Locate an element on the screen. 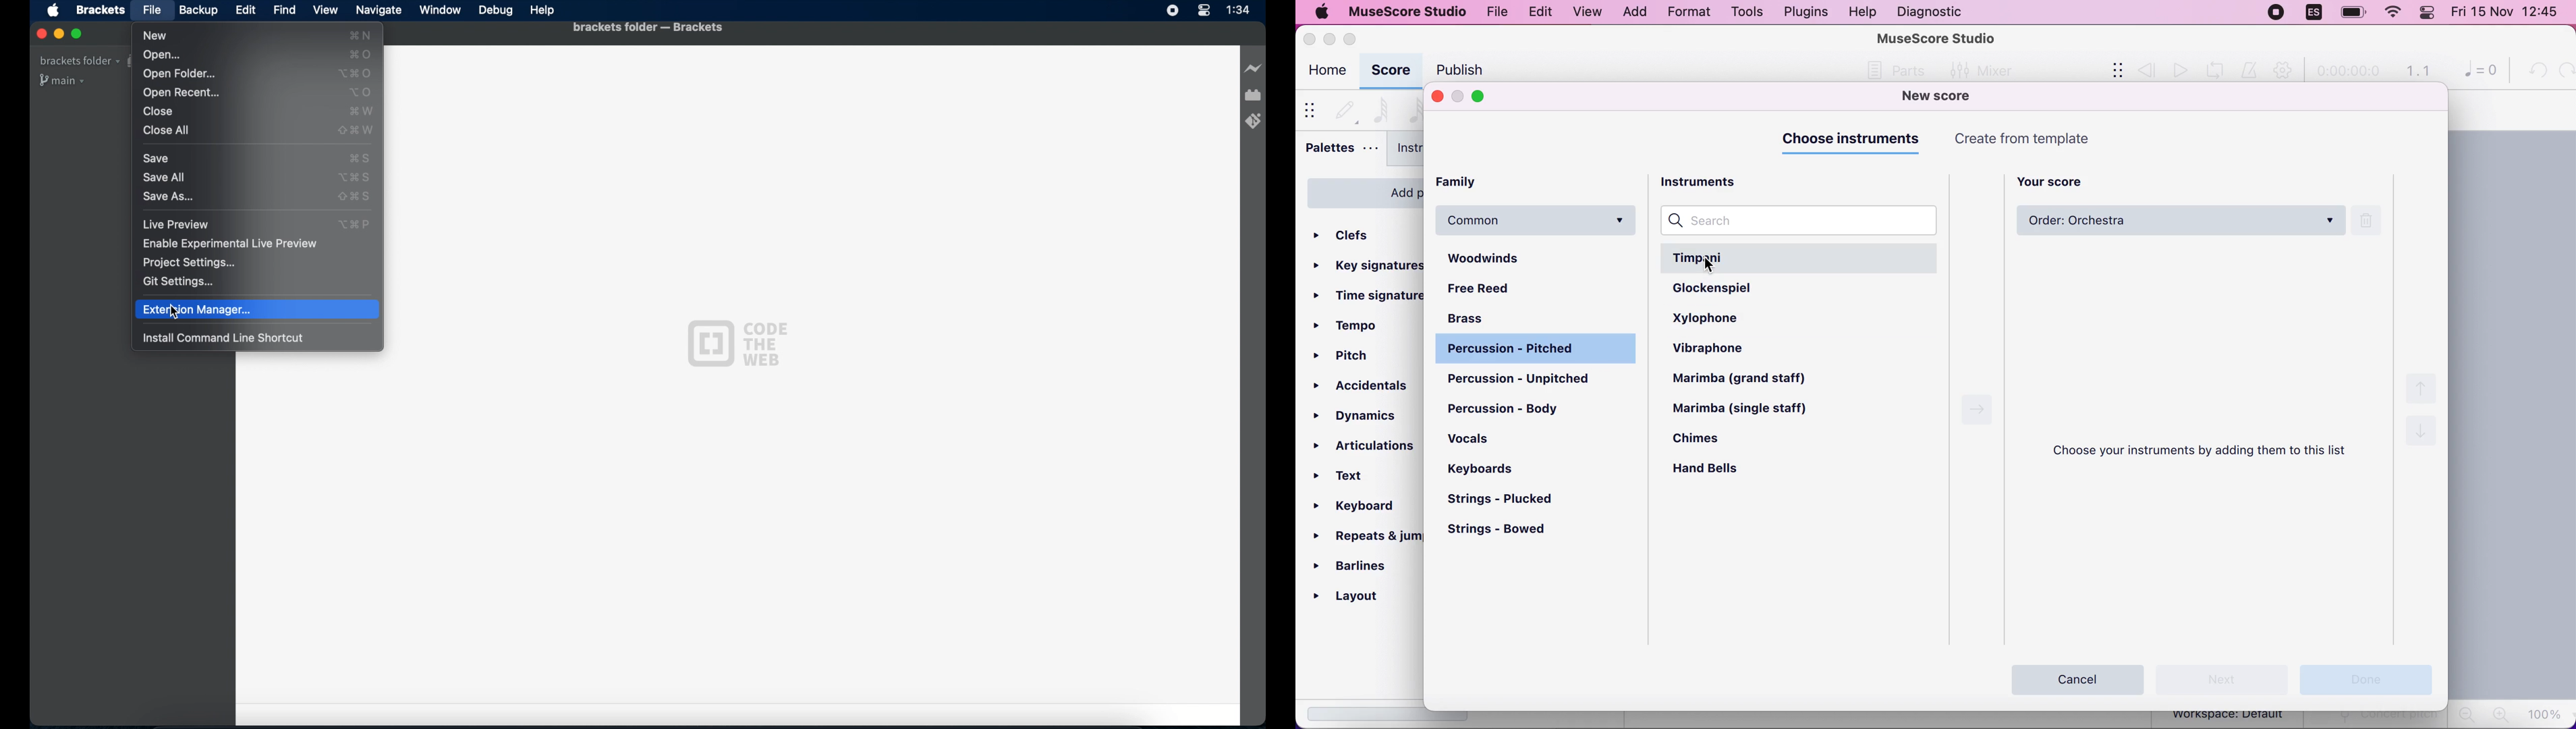  open shortcut is located at coordinates (361, 55).